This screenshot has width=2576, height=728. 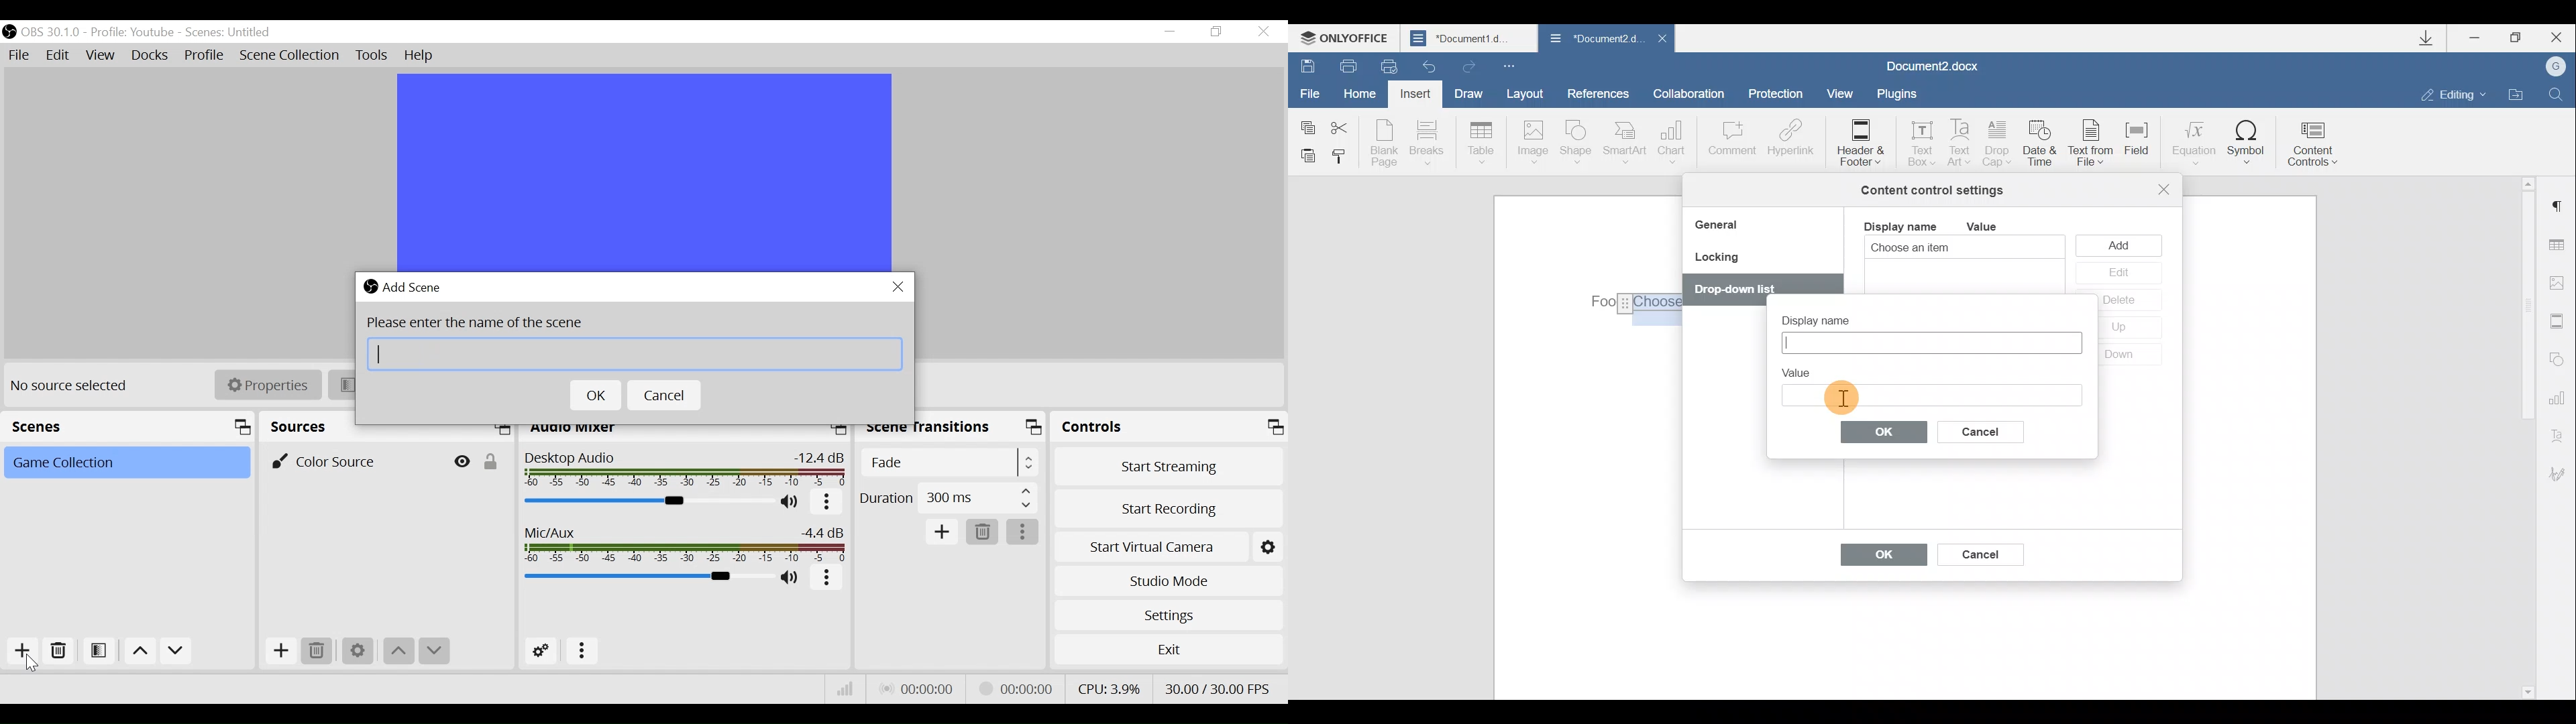 What do you see at coordinates (1943, 249) in the screenshot?
I see `Choose an item` at bounding box center [1943, 249].